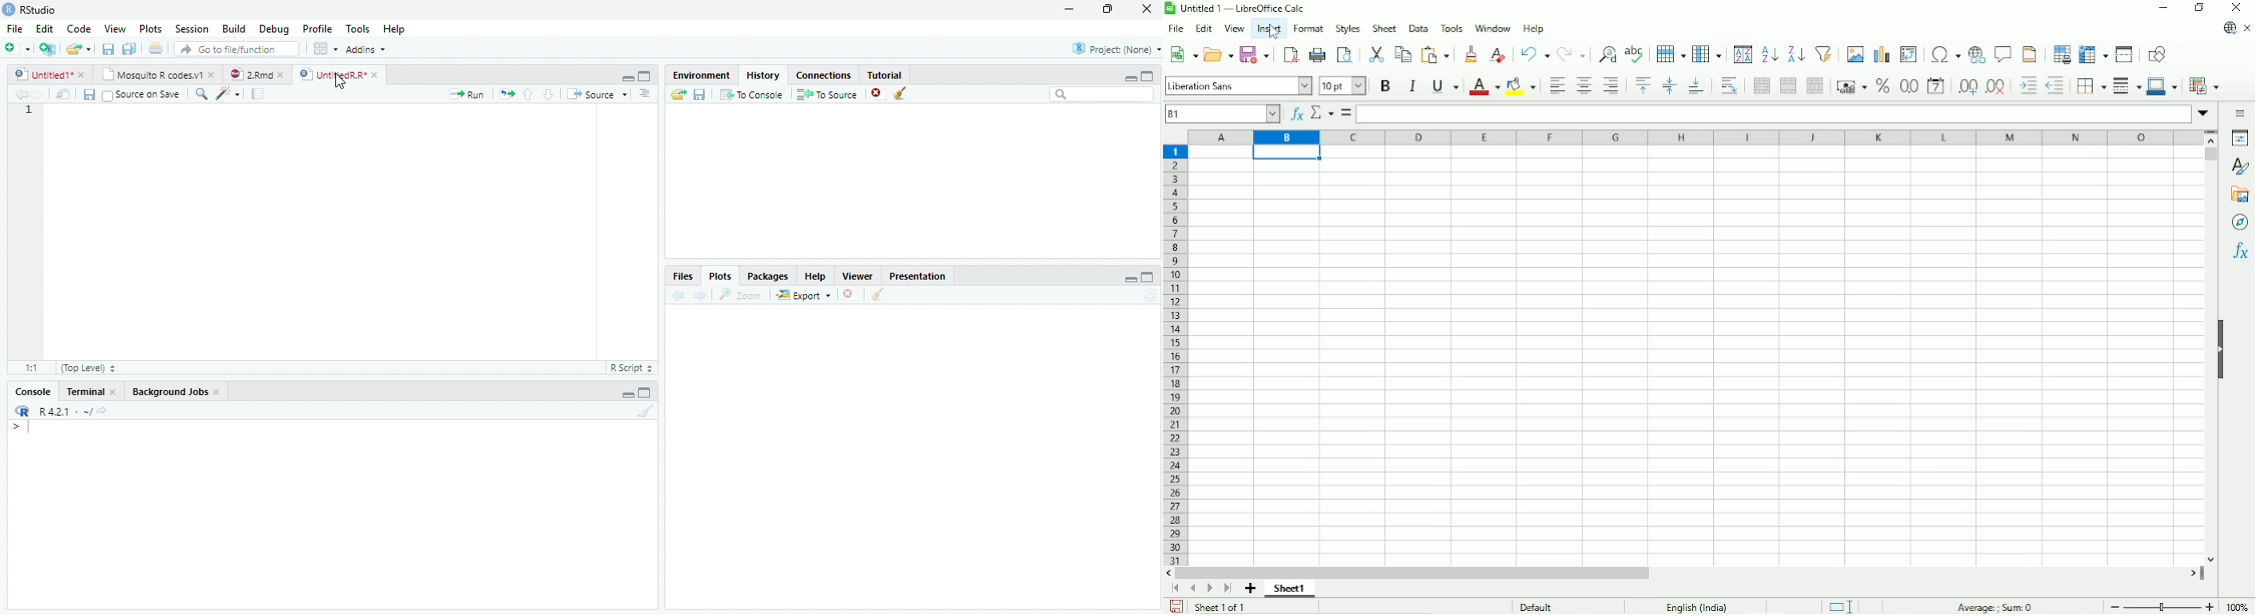 This screenshot has width=2268, height=616. What do you see at coordinates (257, 94) in the screenshot?
I see `Pages` at bounding box center [257, 94].